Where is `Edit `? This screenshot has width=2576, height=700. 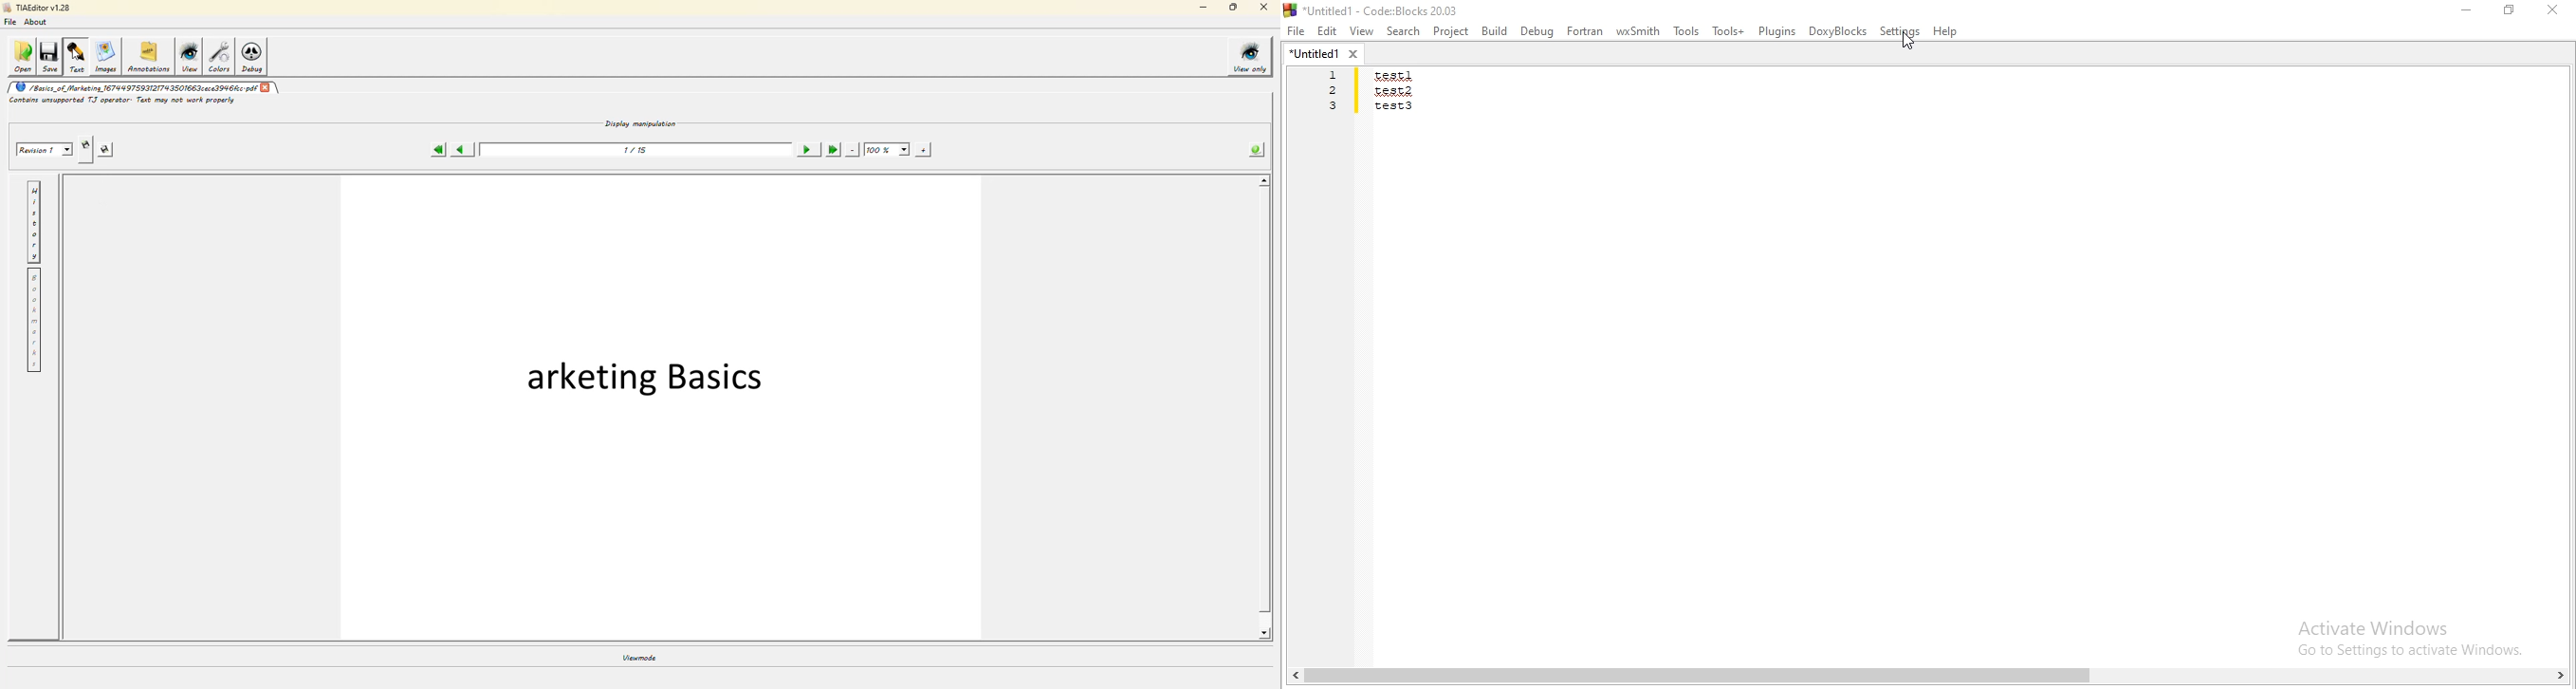
Edit  is located at coordinates (1328, 32).